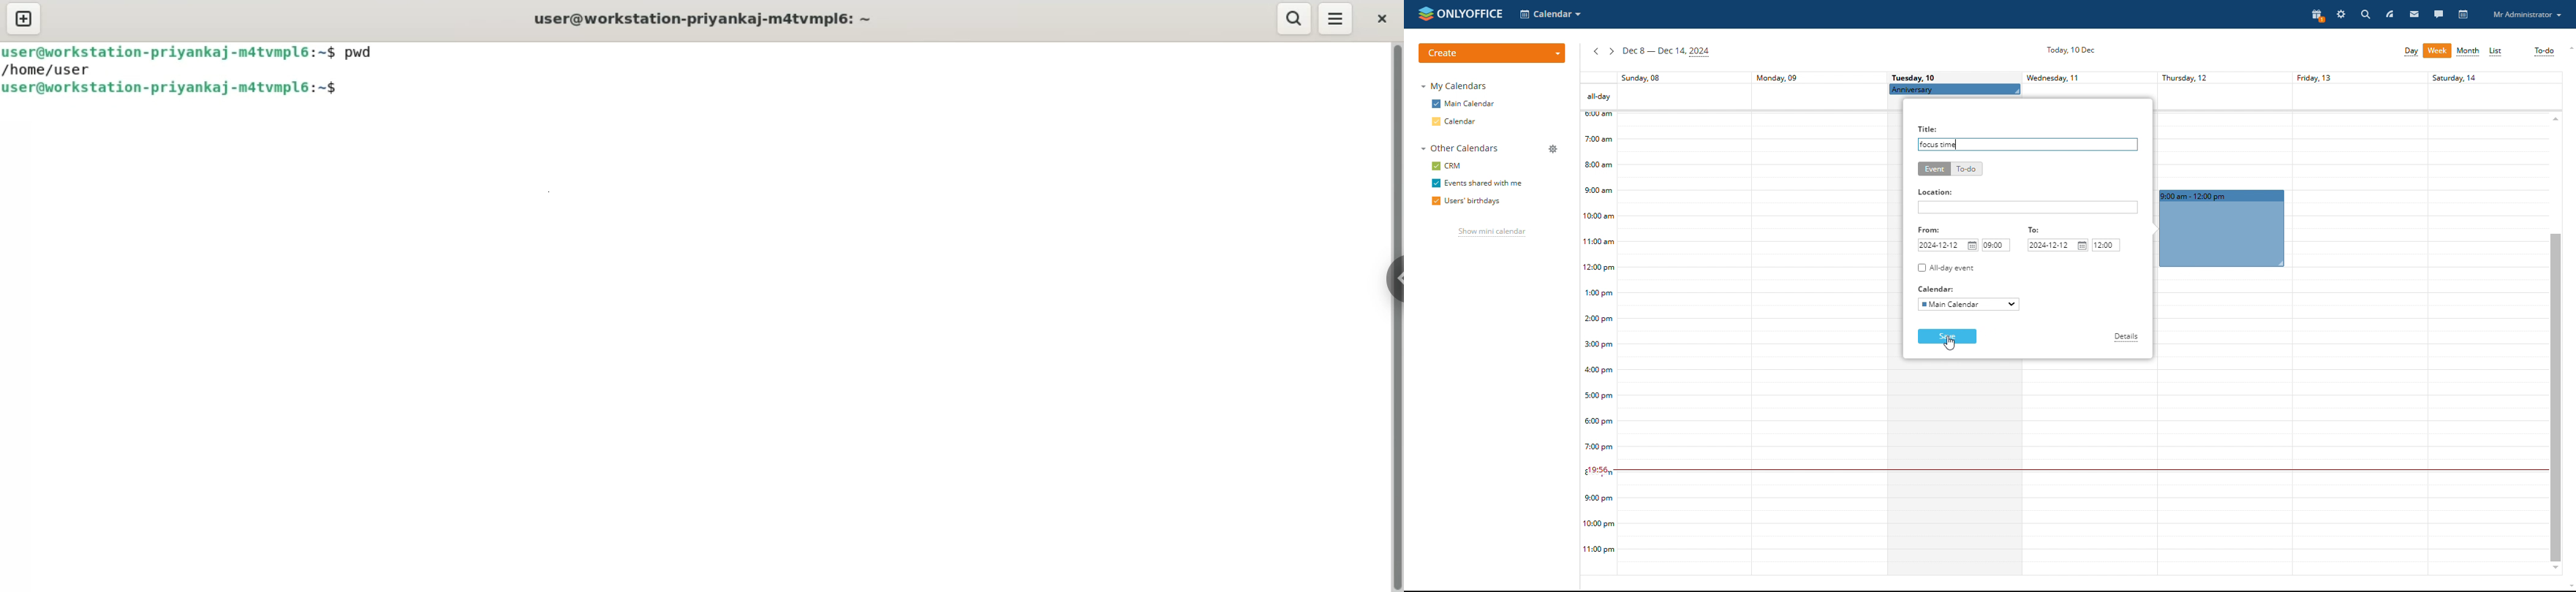 This screenshot has height=616, width=2576. Describe the element at coordinates (2389, 13) in the screenshot. I see `feed` at that location.